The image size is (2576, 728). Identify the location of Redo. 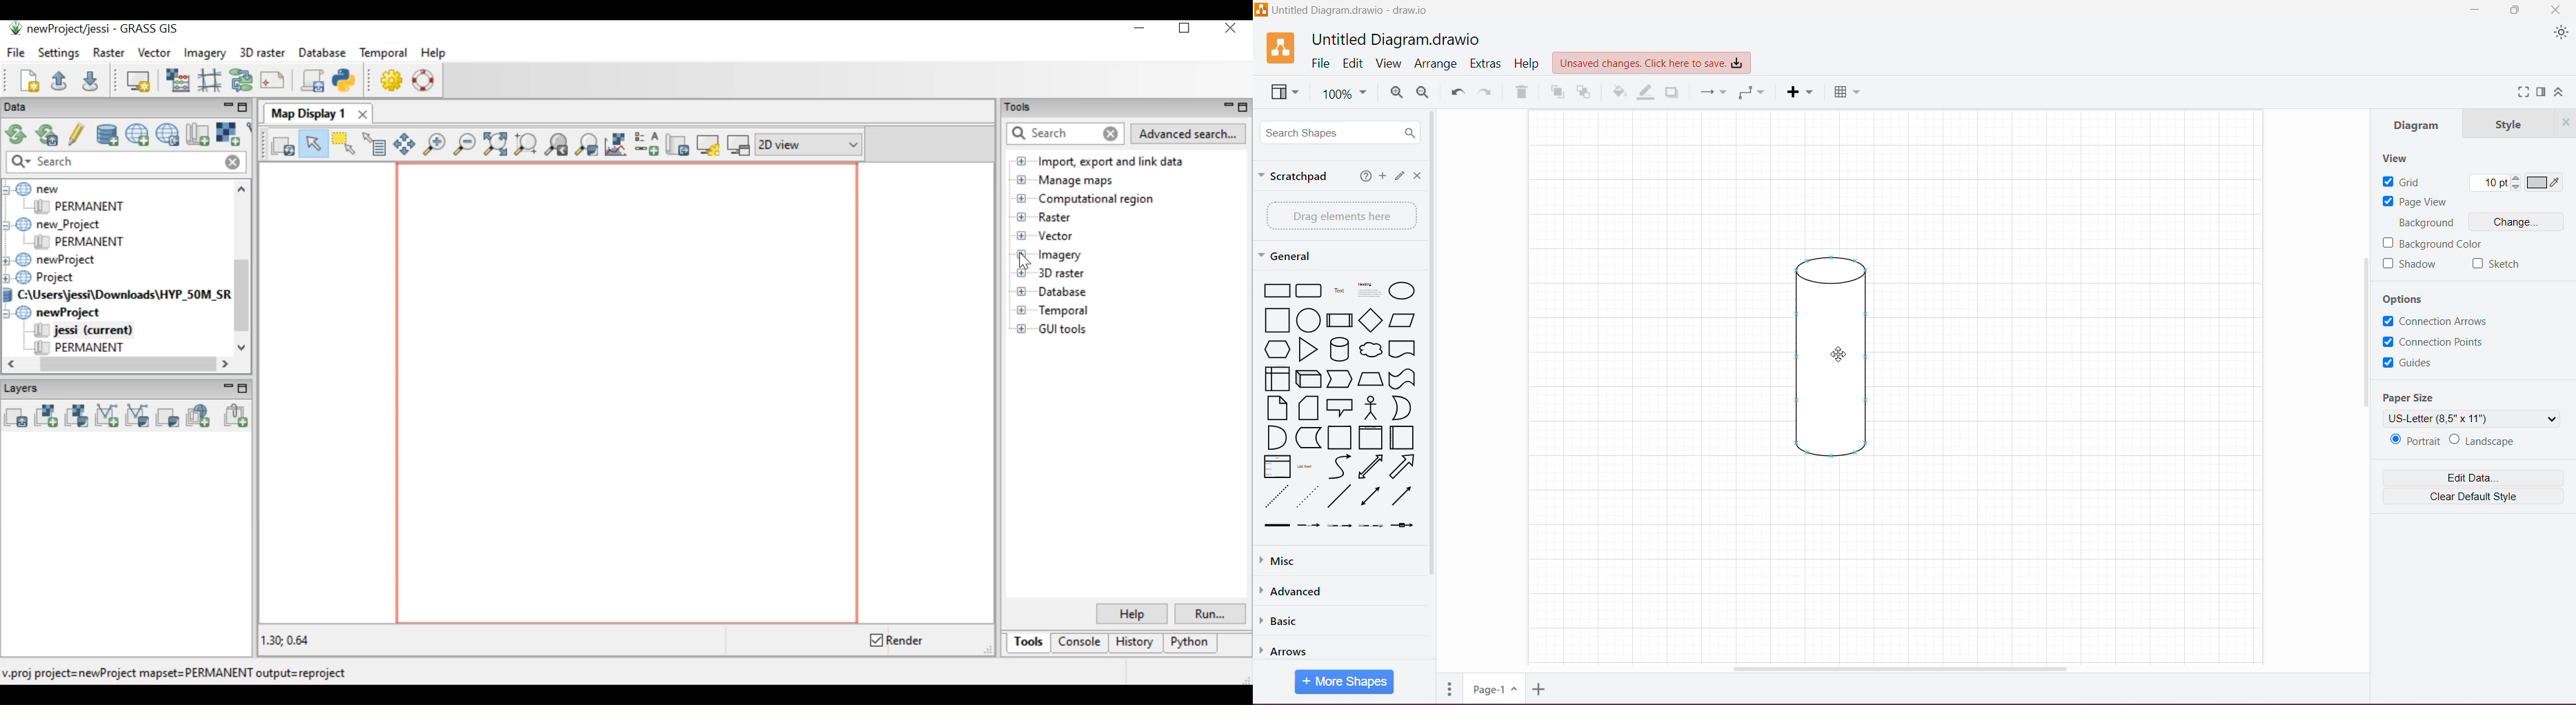
(1487, 92).